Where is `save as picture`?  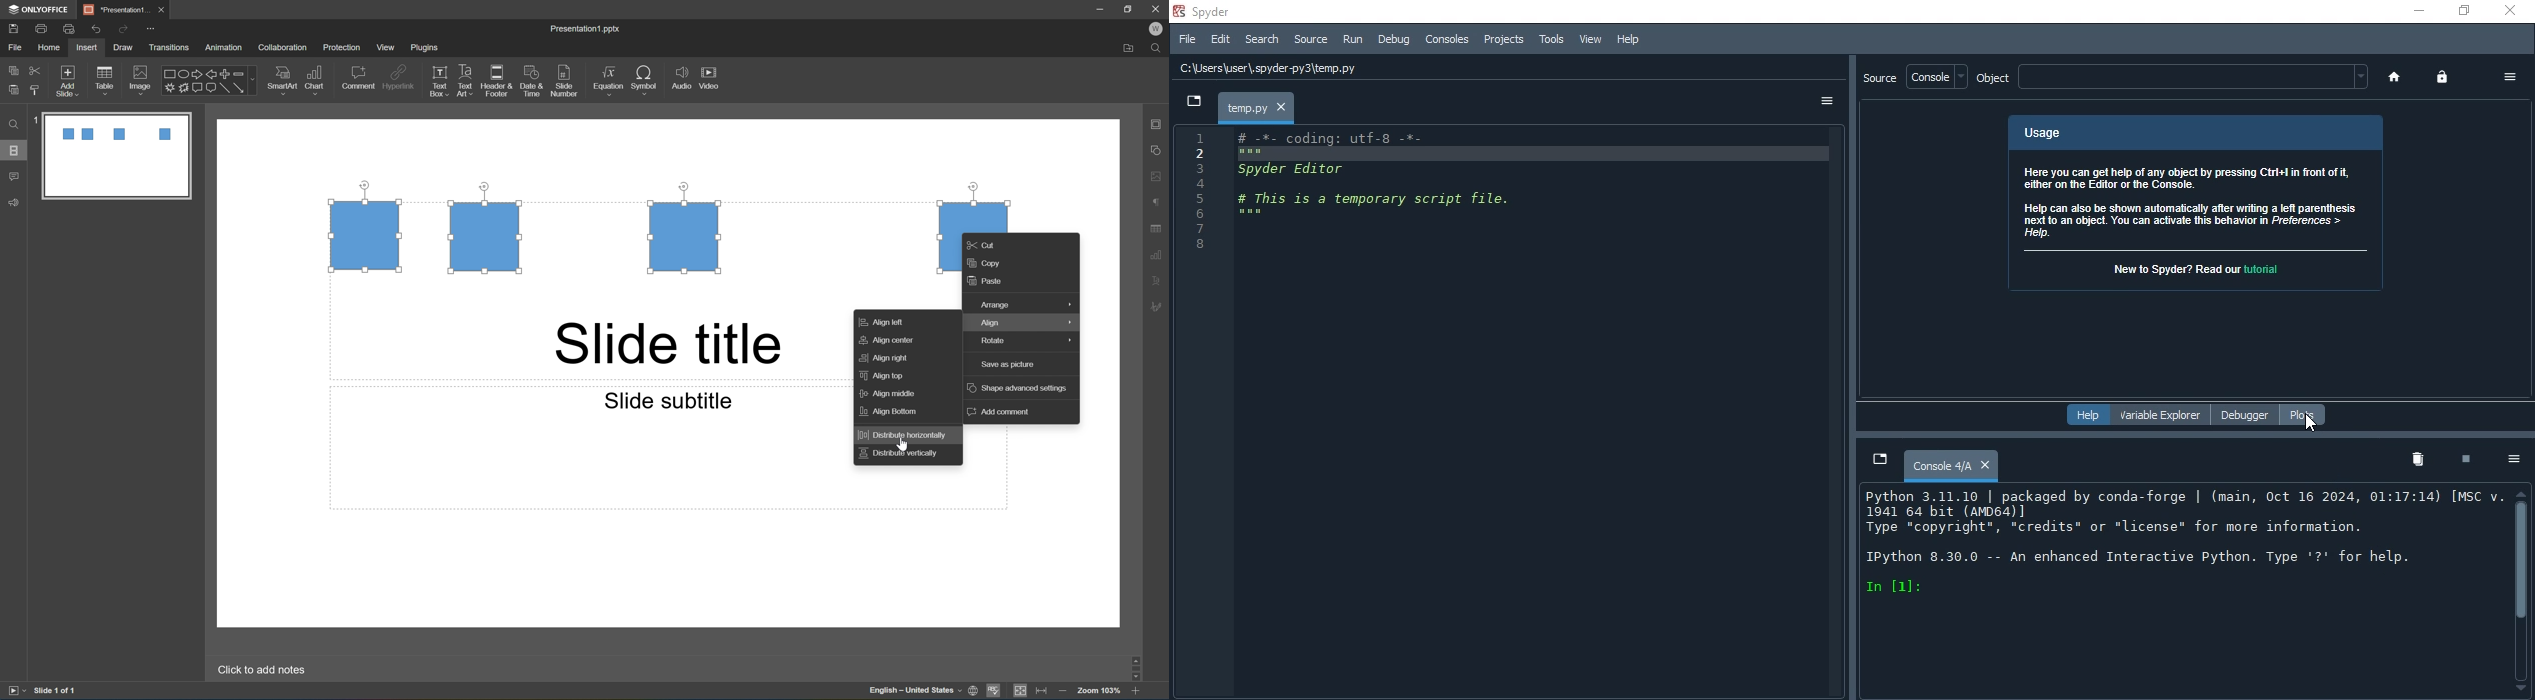
save as picture is located at coordinates (1007, 364).